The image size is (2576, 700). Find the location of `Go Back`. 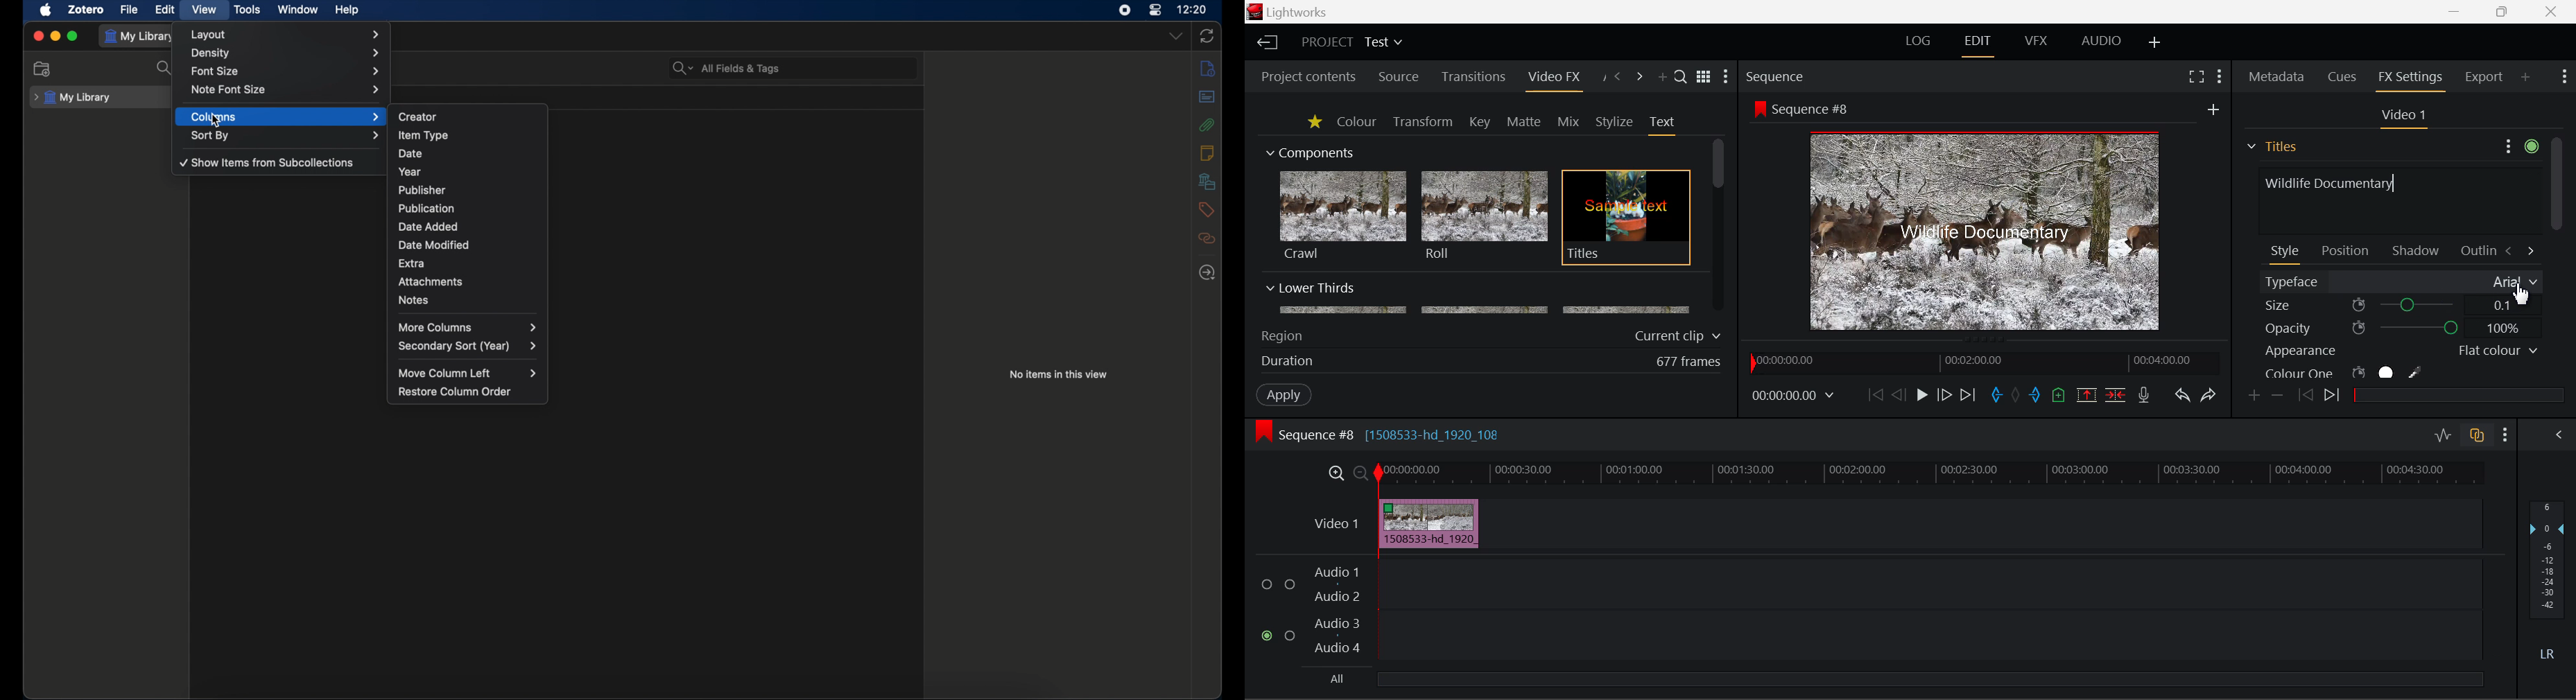

Go Back is located at coordinates (1899, 394).